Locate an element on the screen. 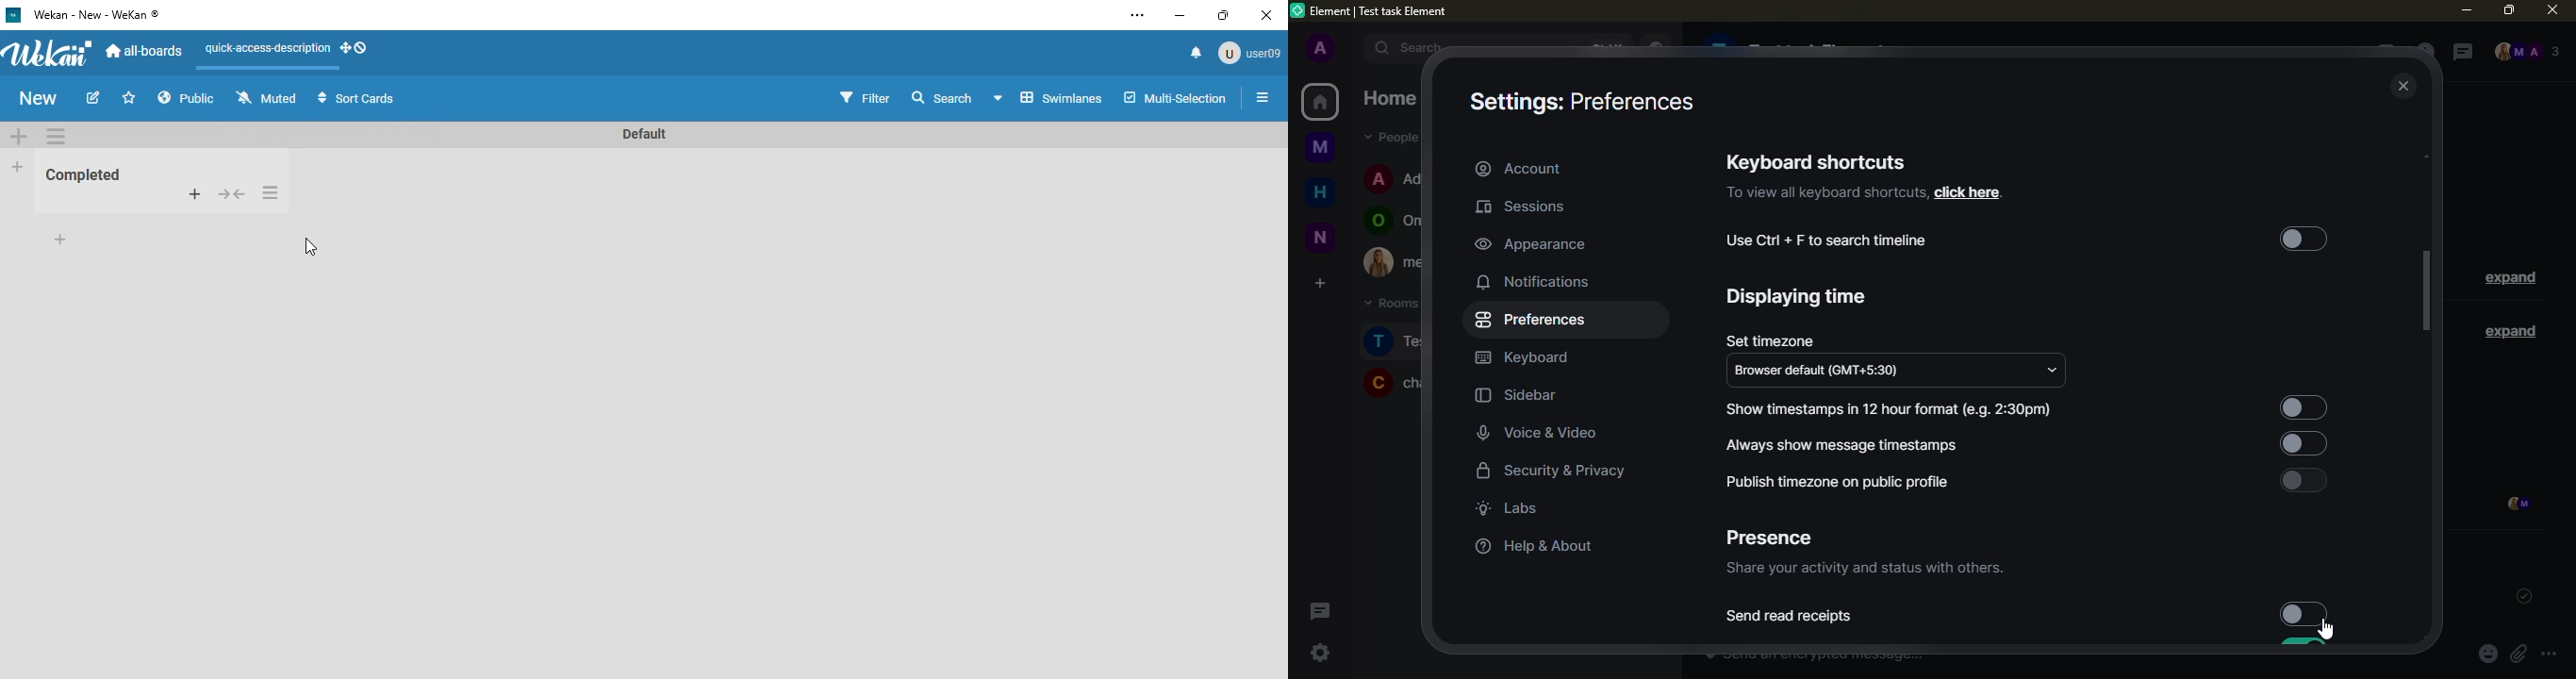  browser default is located at coordinates (1825, 372).